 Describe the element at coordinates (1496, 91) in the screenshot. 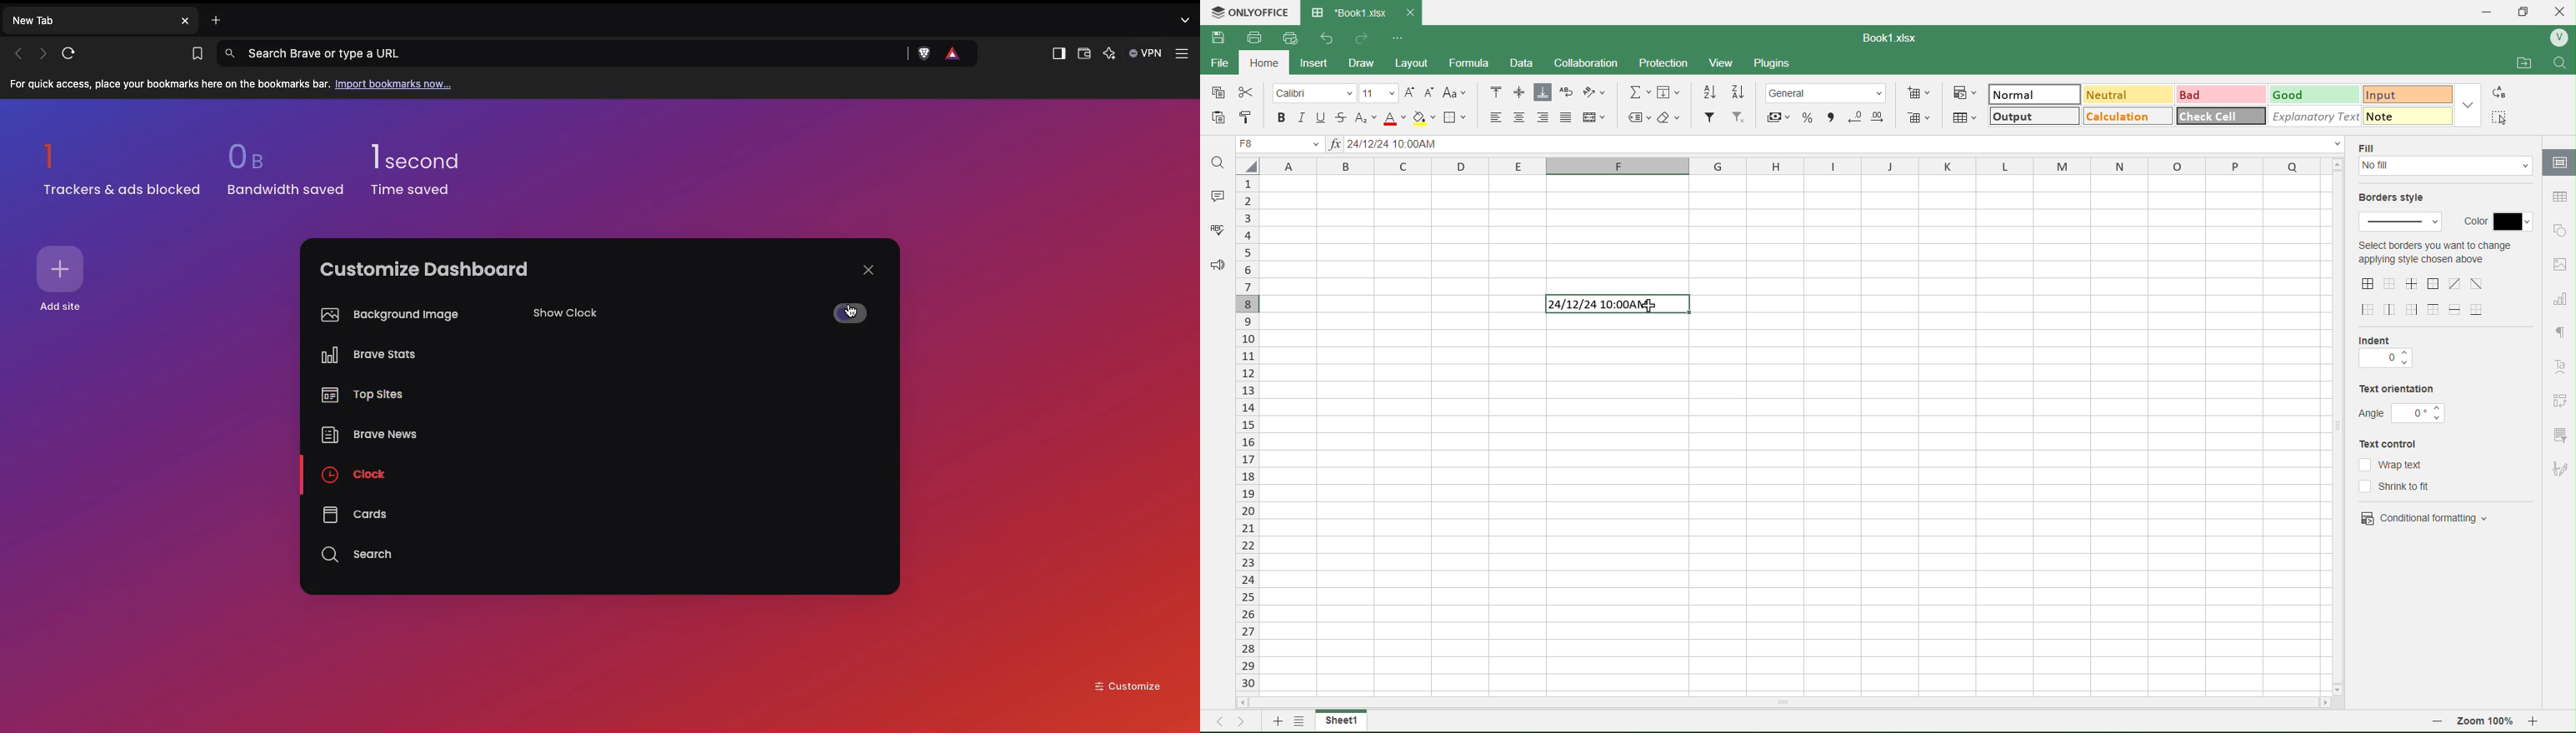

I see `Align Top` at that location.